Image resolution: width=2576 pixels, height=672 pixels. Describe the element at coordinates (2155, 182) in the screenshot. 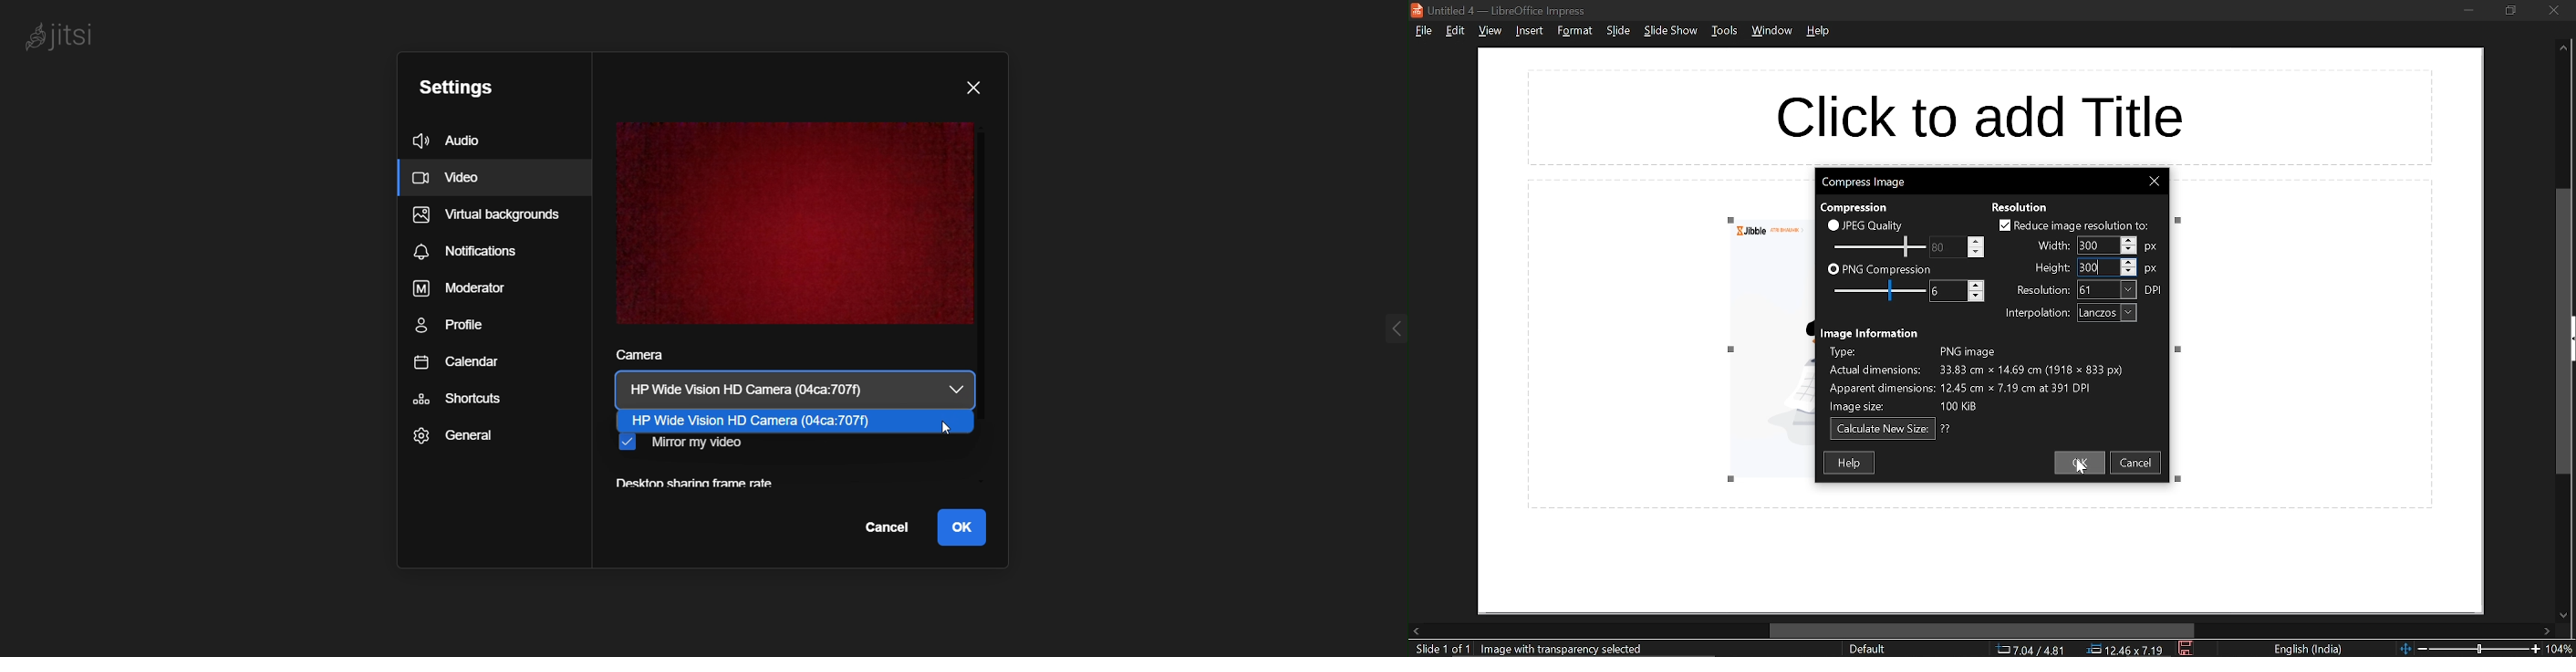

I see `close` at that location.